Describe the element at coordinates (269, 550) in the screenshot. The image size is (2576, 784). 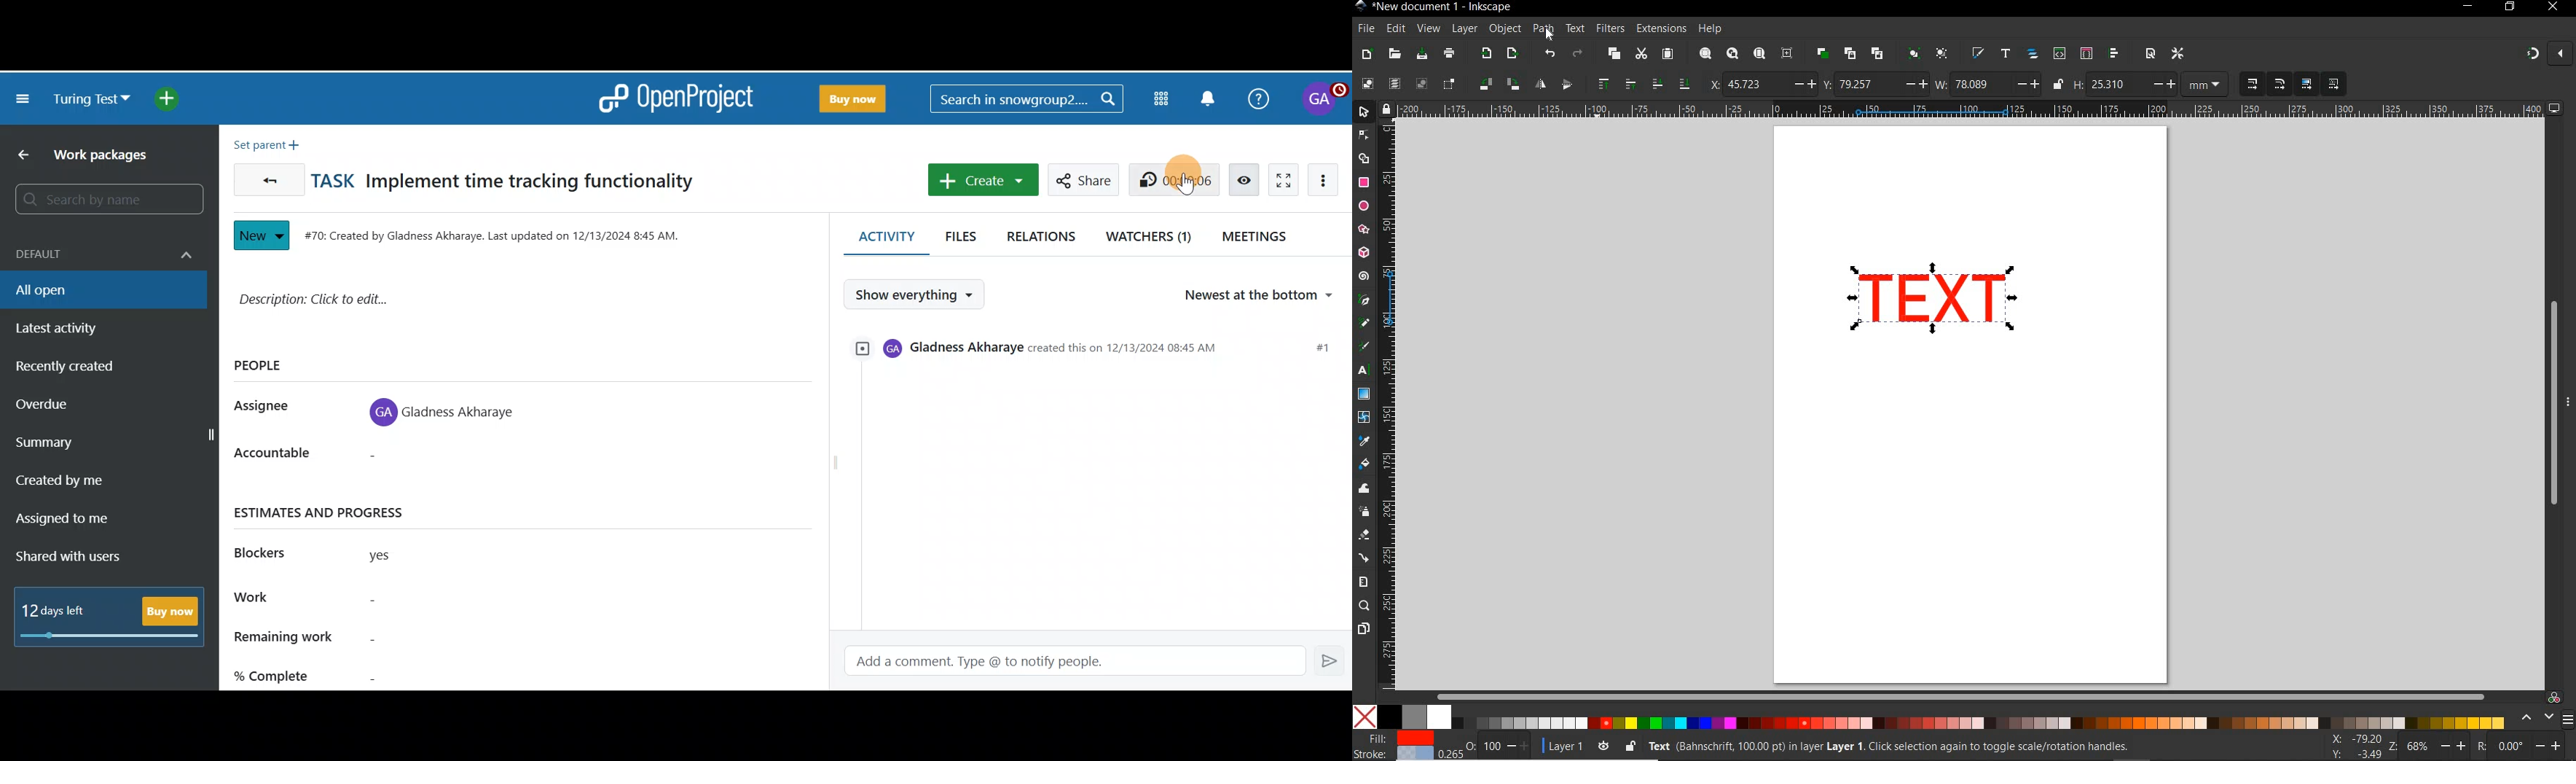
I see `Blockers` at that location.